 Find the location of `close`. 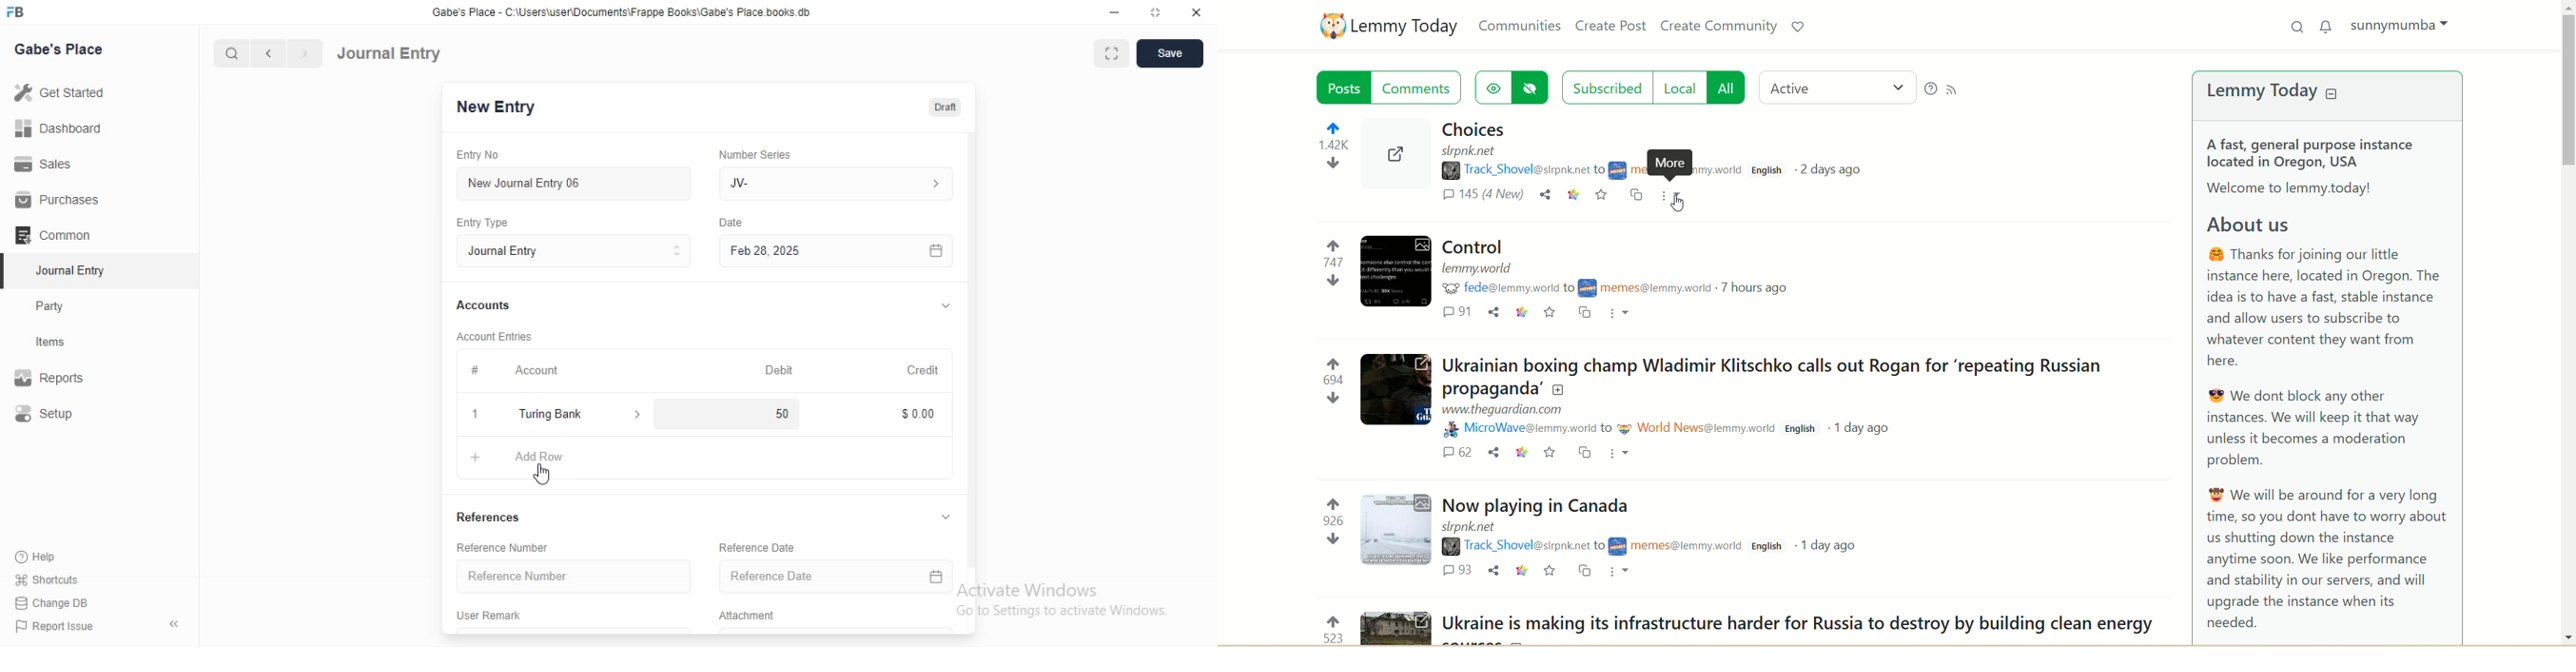

close is located at coordinates (1197, 13).